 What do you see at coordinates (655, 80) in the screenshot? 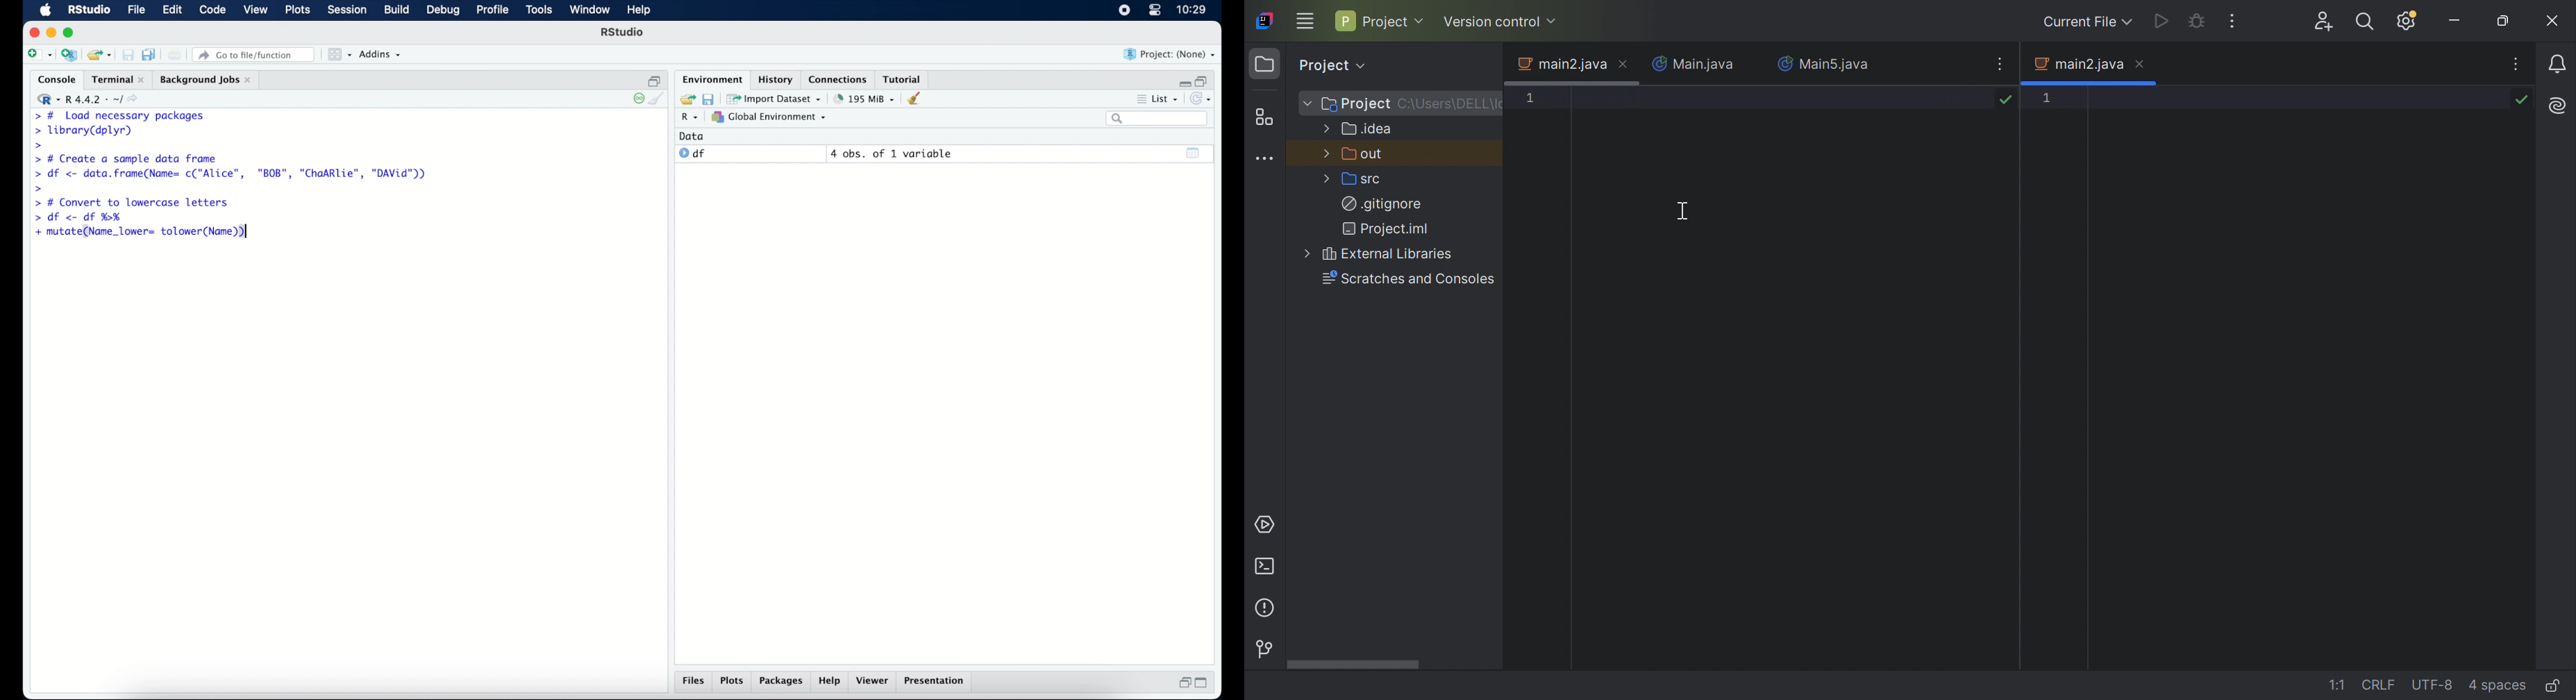
I see `restore down` at bounding box center [655, 80].